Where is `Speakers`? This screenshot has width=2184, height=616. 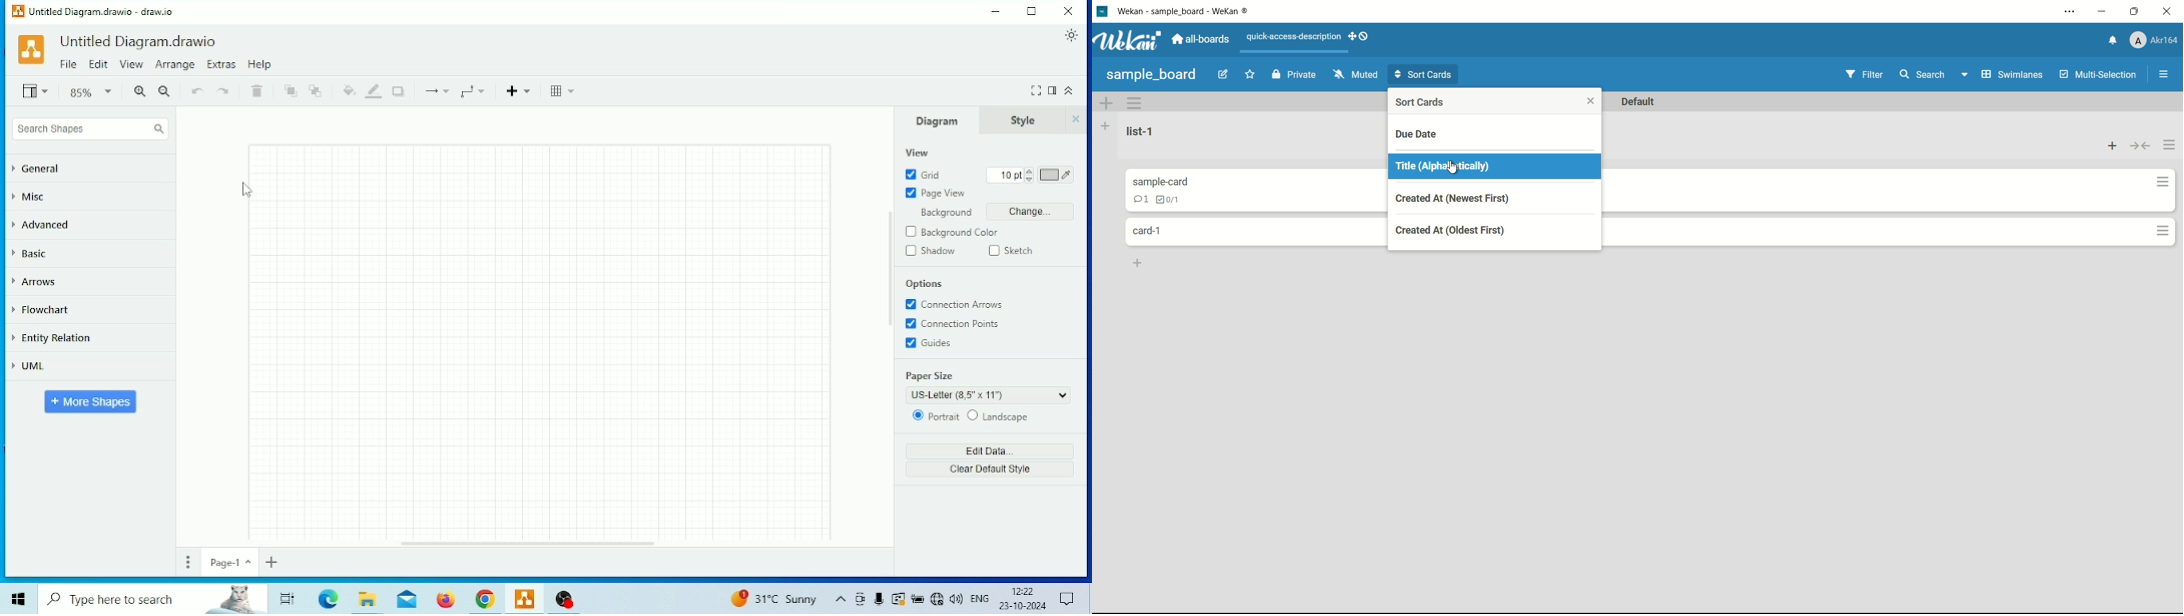
Speakers is located at coordinates (956, 598).